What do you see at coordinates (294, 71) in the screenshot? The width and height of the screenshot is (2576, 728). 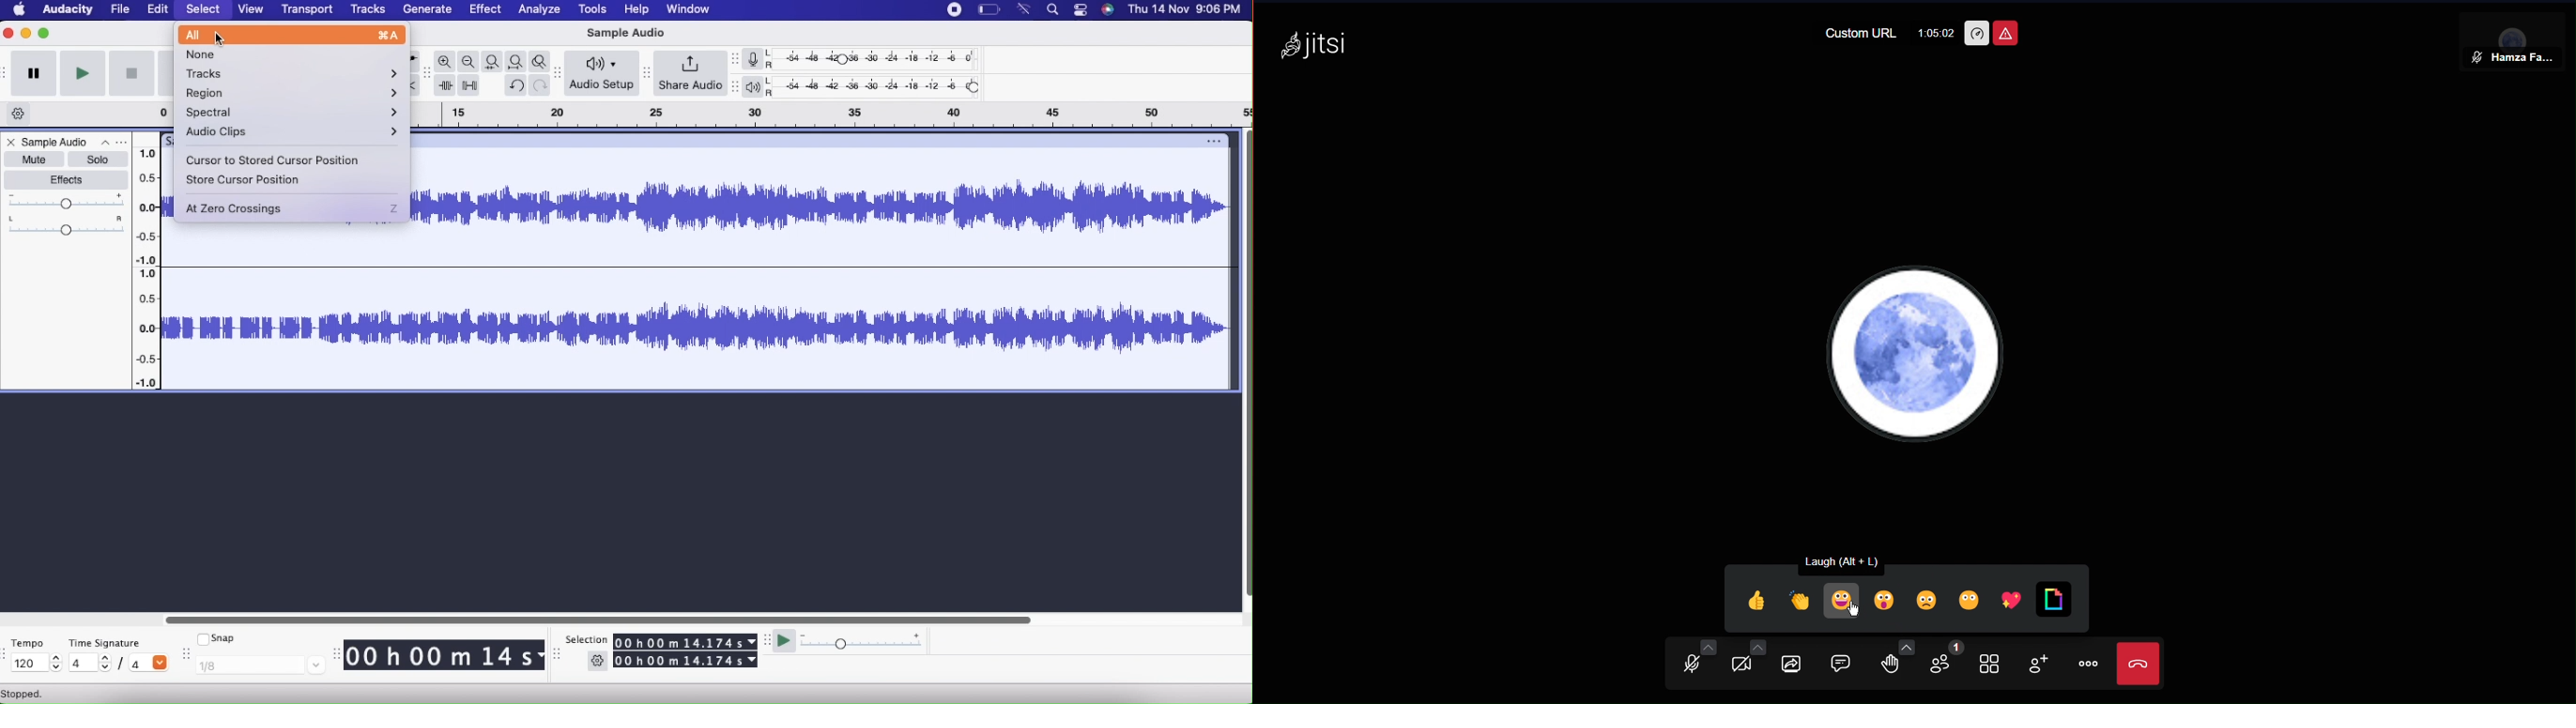 I see `Tracks` at bounding box center [294, 71].